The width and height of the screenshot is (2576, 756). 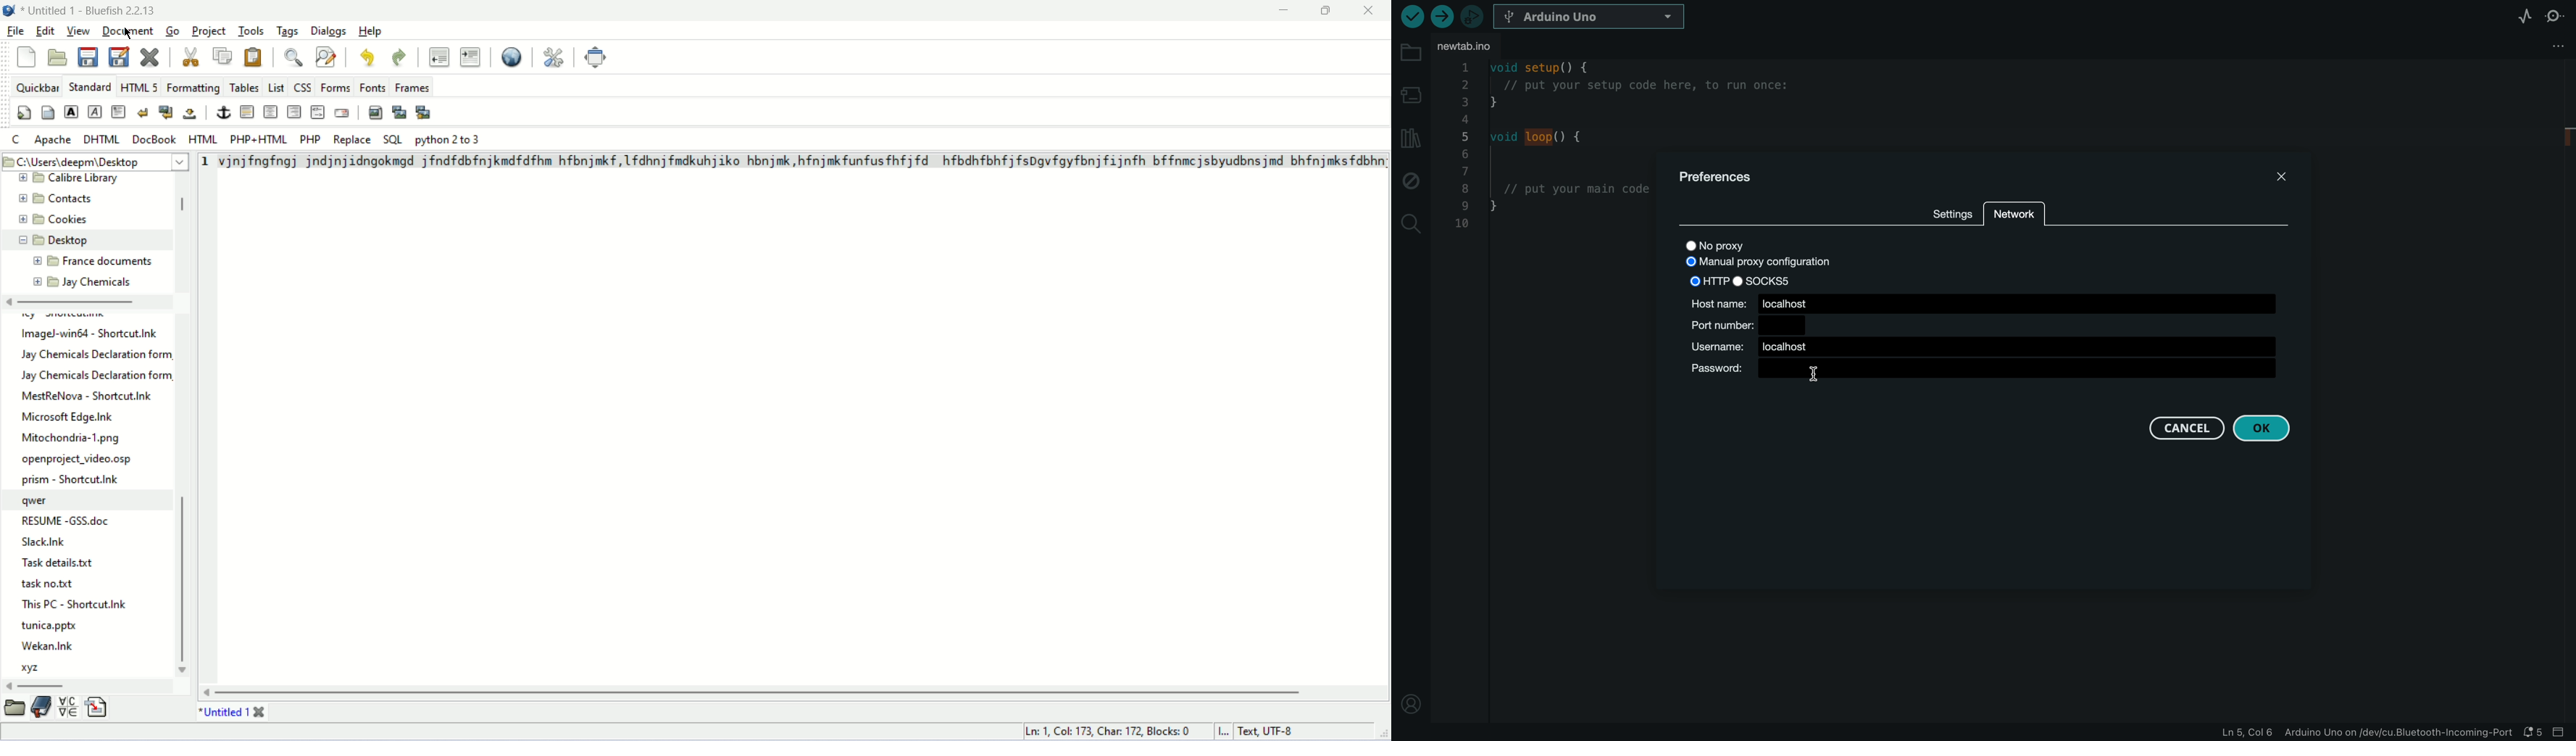 What do you see at coordinates (223, 112) in the screenshot?
I see `anchor` at bounding box center [223, 112].